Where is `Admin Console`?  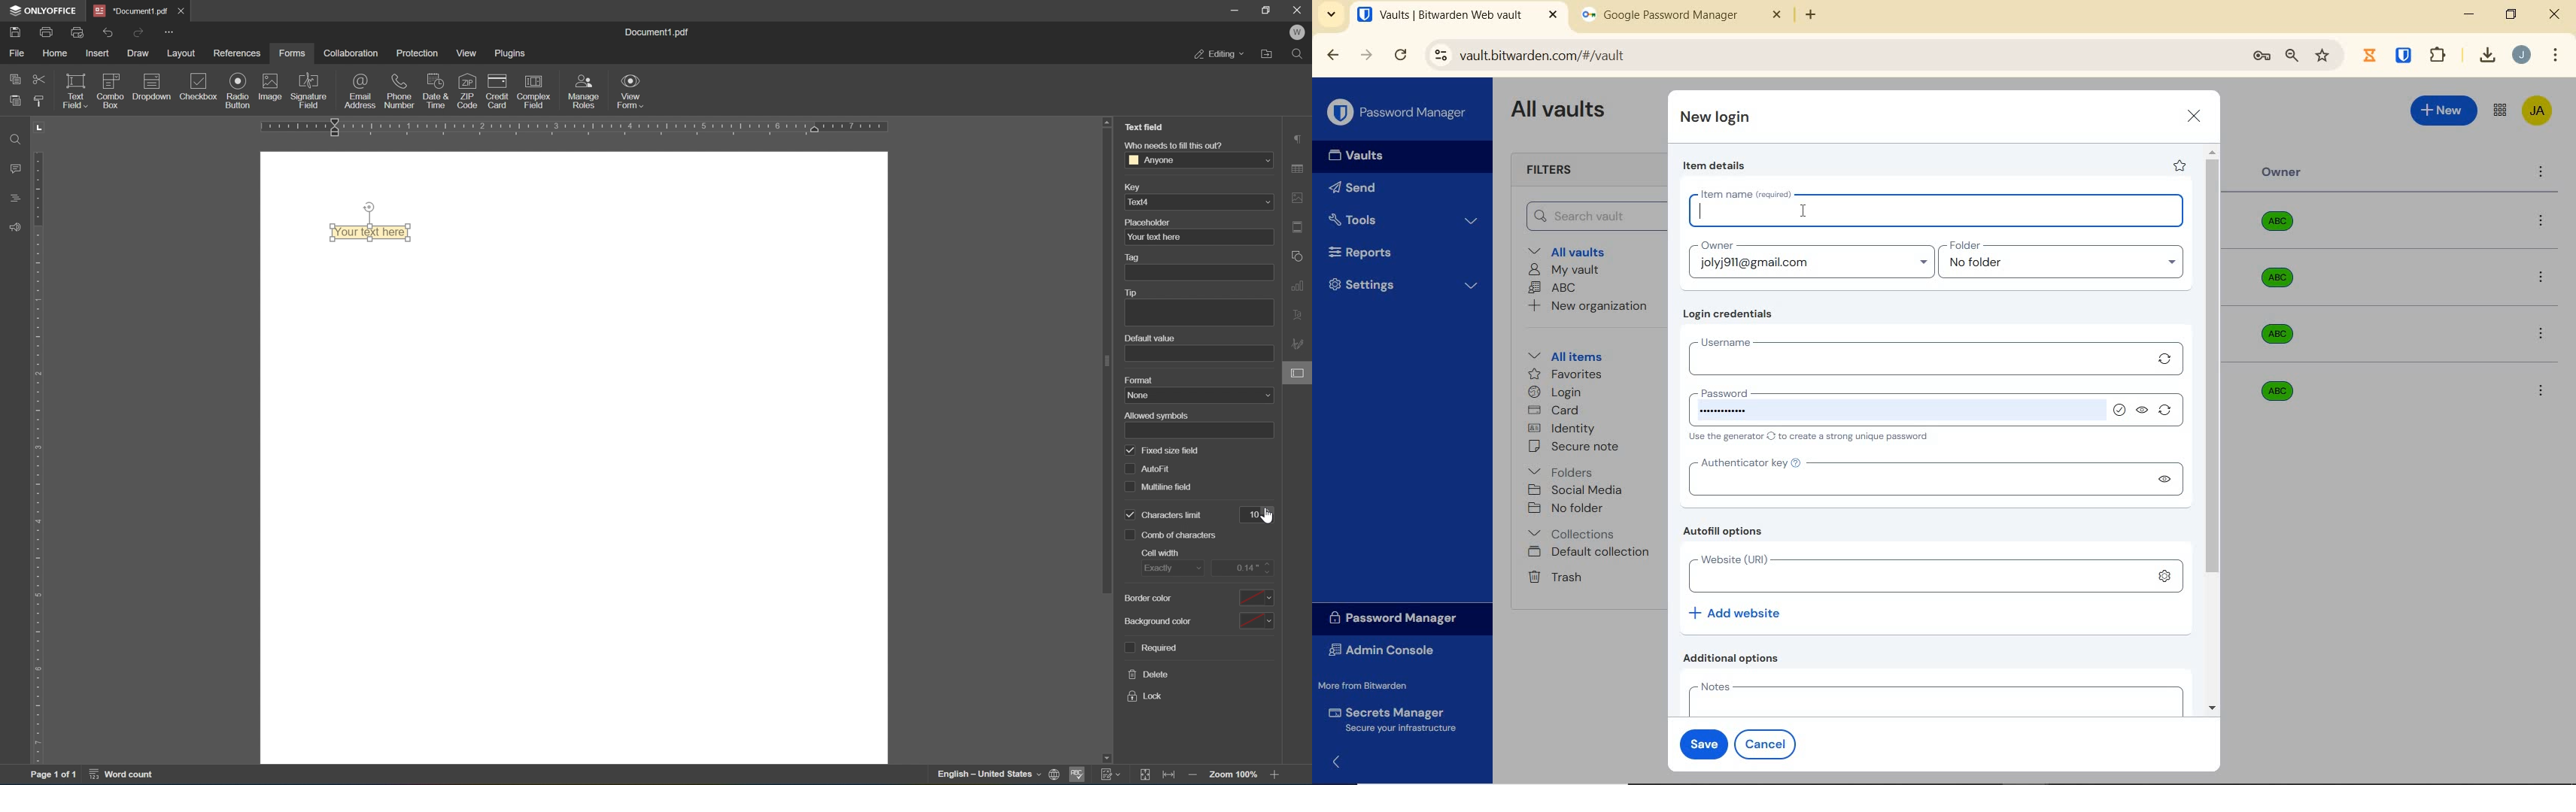
Admin Console is located at coordinates (1386, 652).